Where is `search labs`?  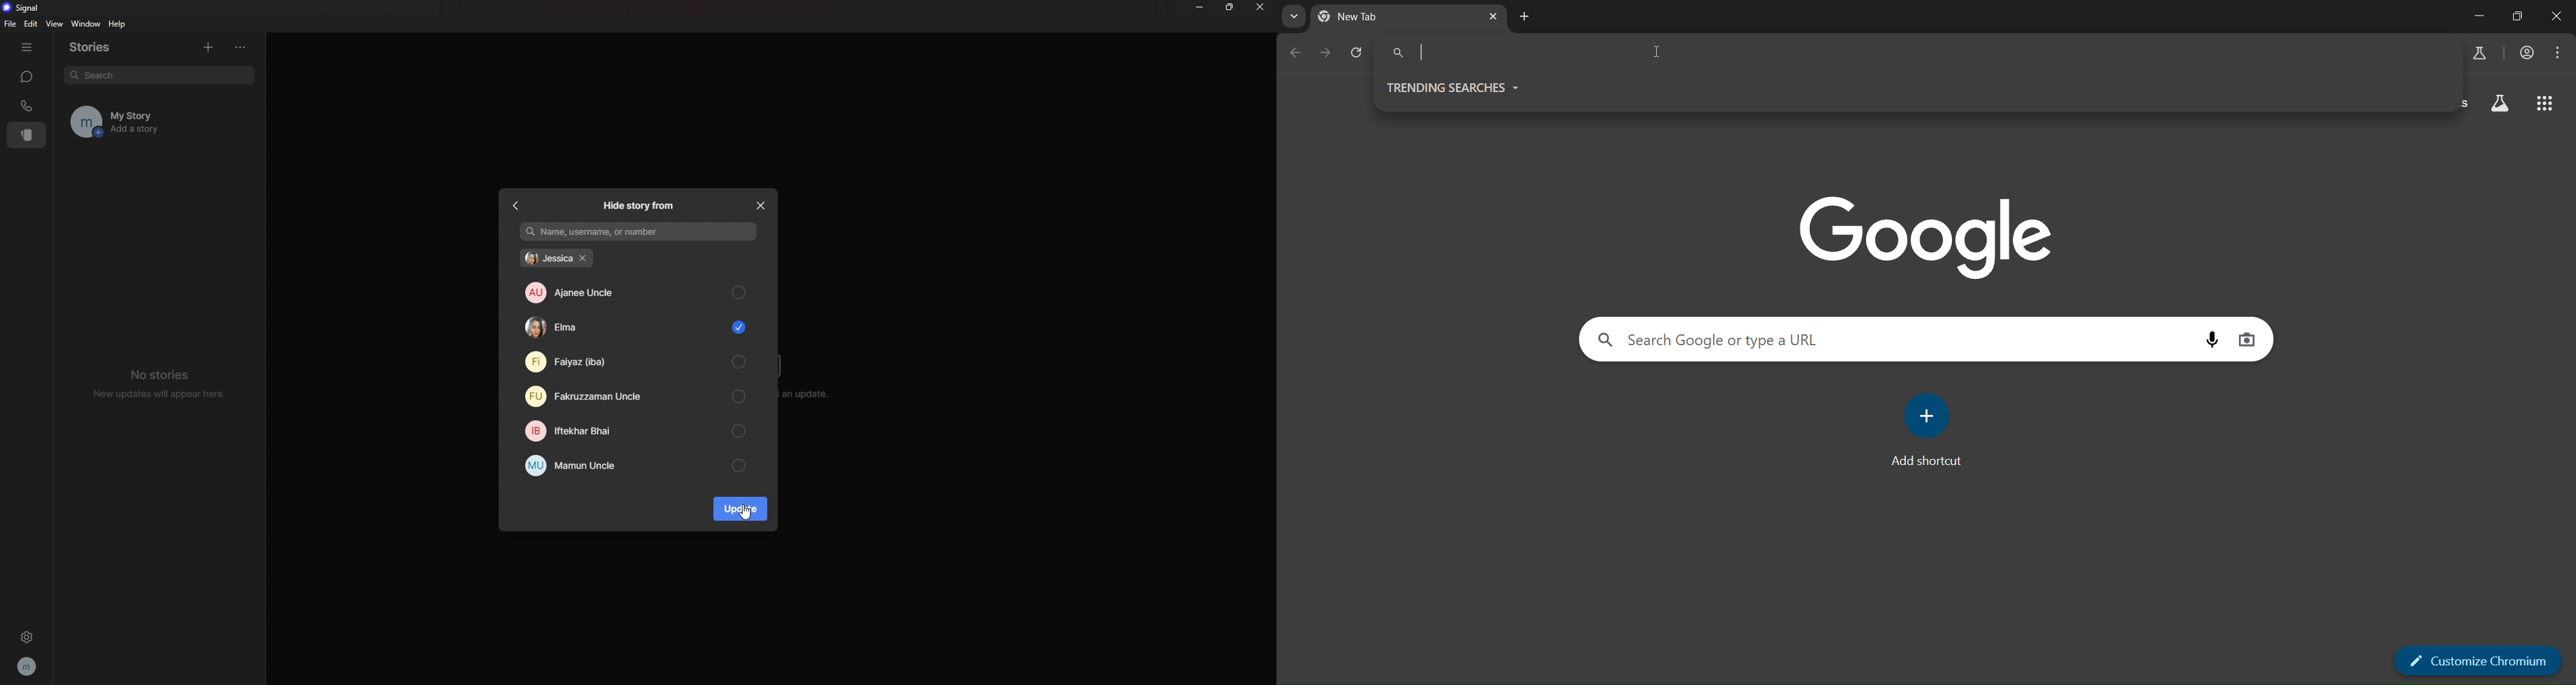
search labs is located at coordinates (2500, 104).